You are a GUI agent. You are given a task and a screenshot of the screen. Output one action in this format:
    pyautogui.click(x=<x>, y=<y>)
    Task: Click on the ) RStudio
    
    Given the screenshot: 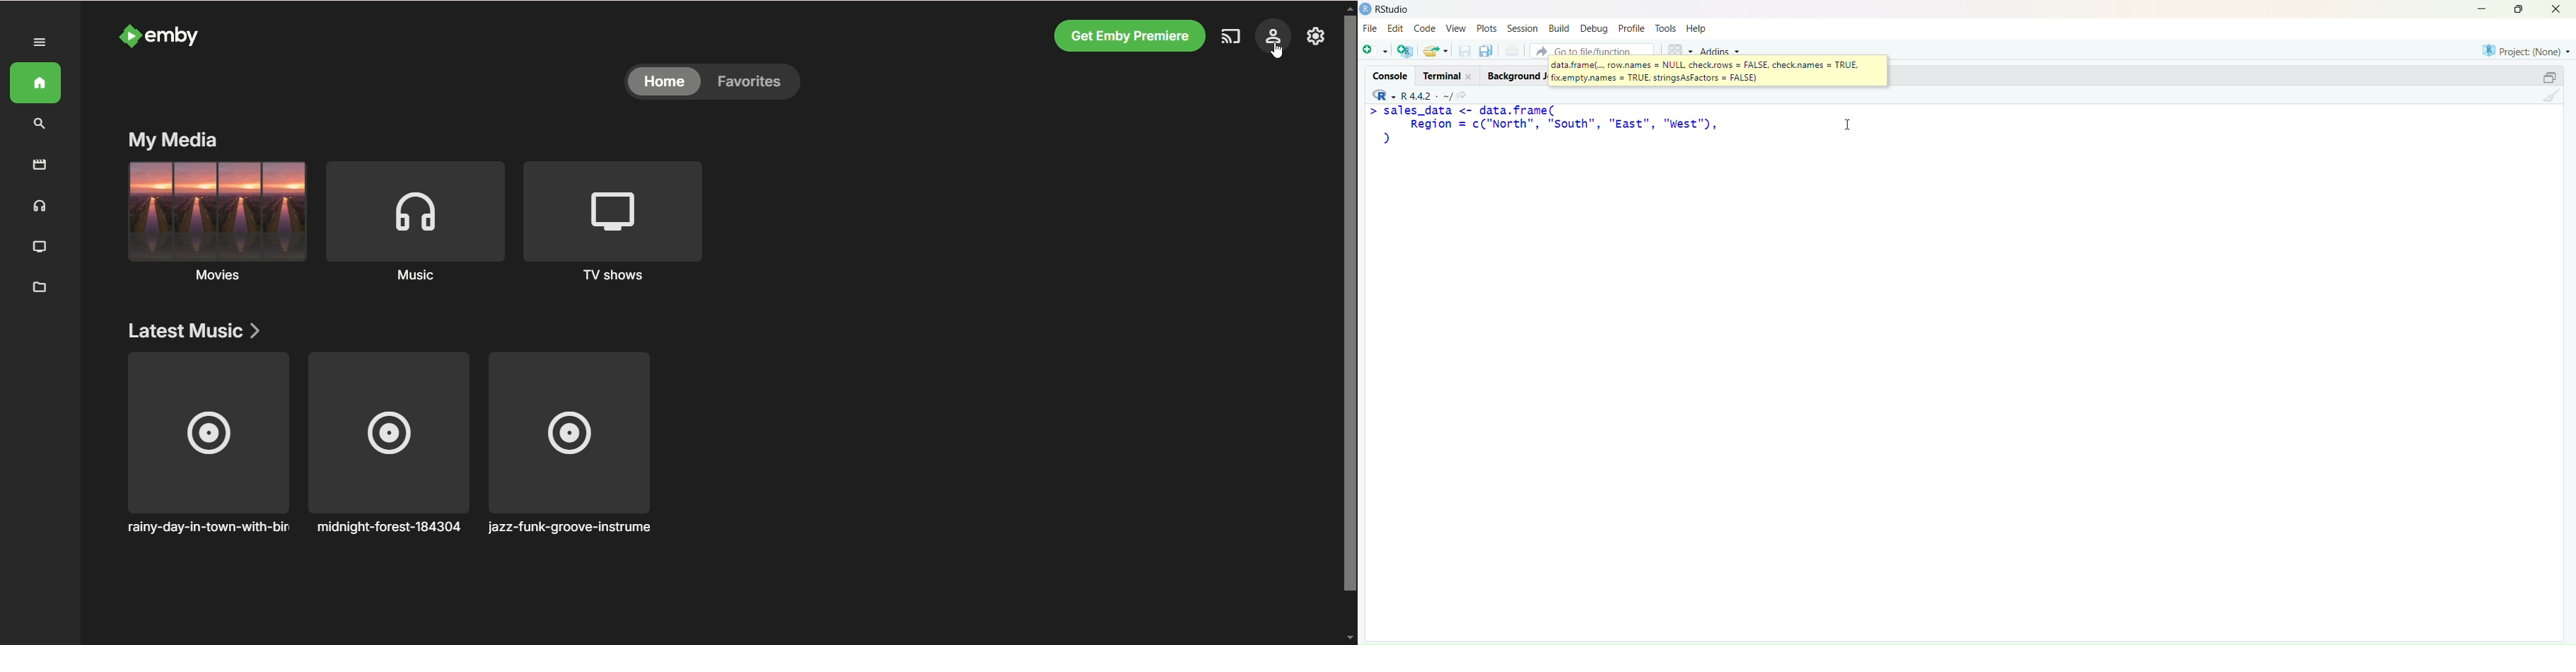 What is the action you would take?
    pyautogui.click(x=1390, y=8)
    